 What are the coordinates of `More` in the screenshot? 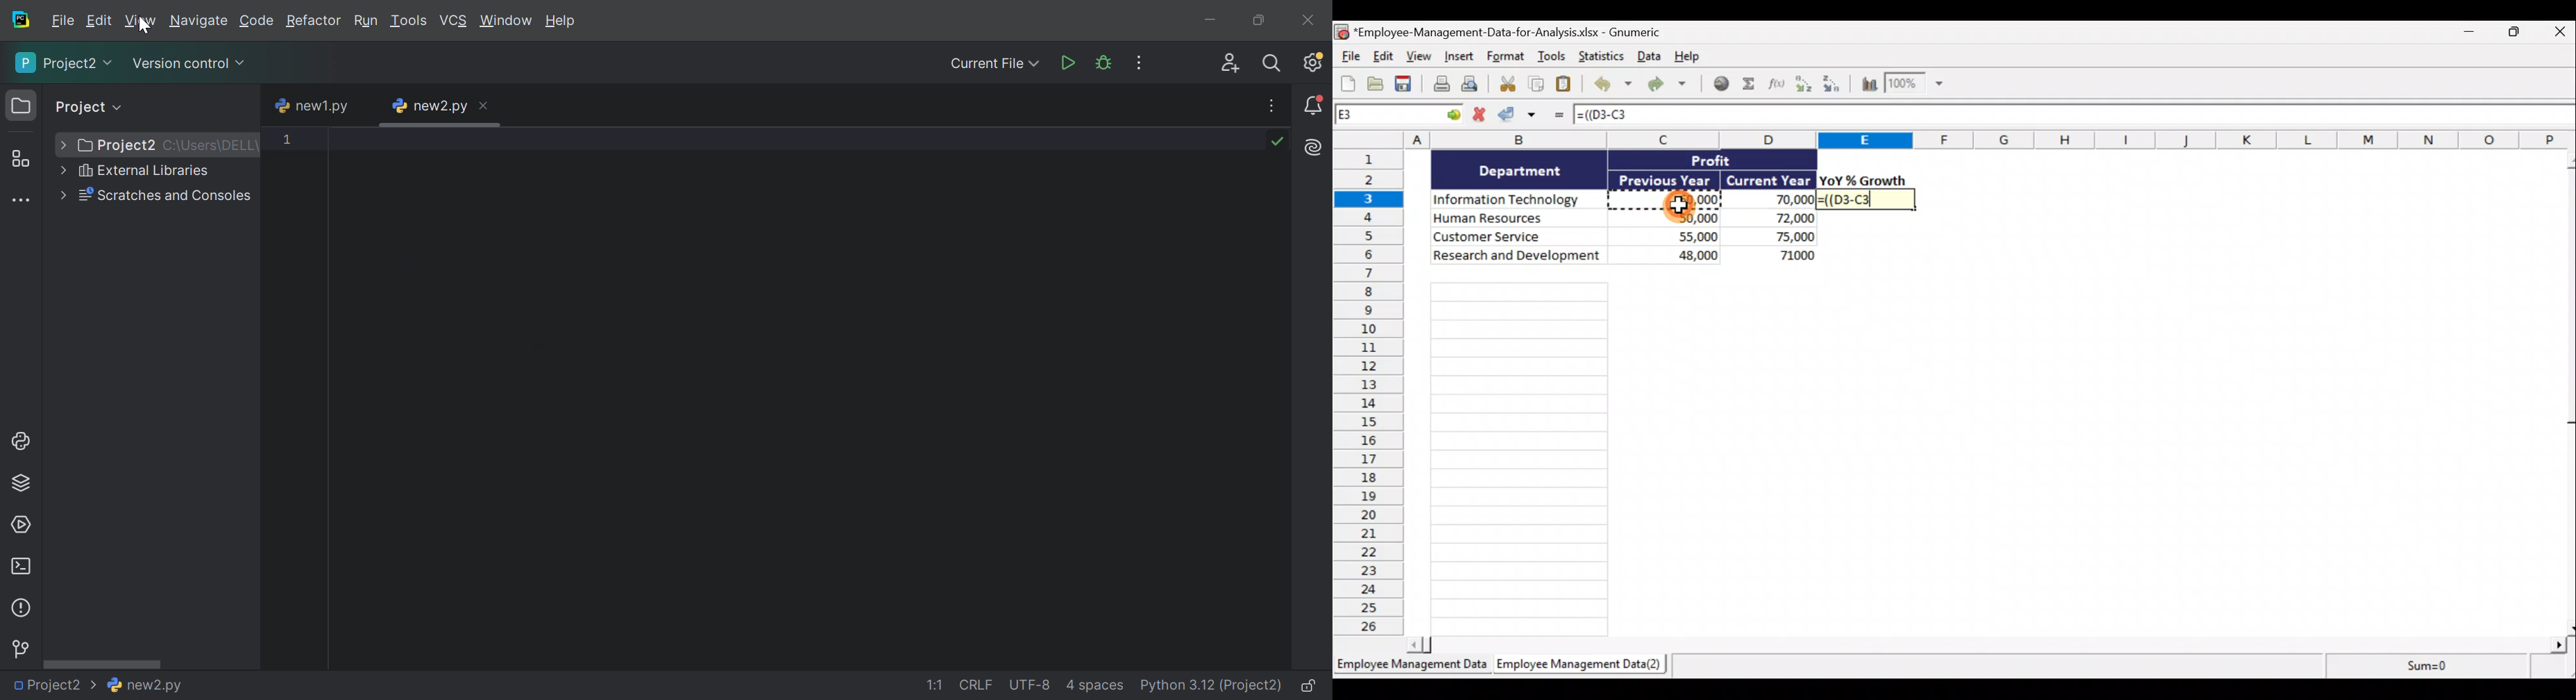 It's located at (65, 145).